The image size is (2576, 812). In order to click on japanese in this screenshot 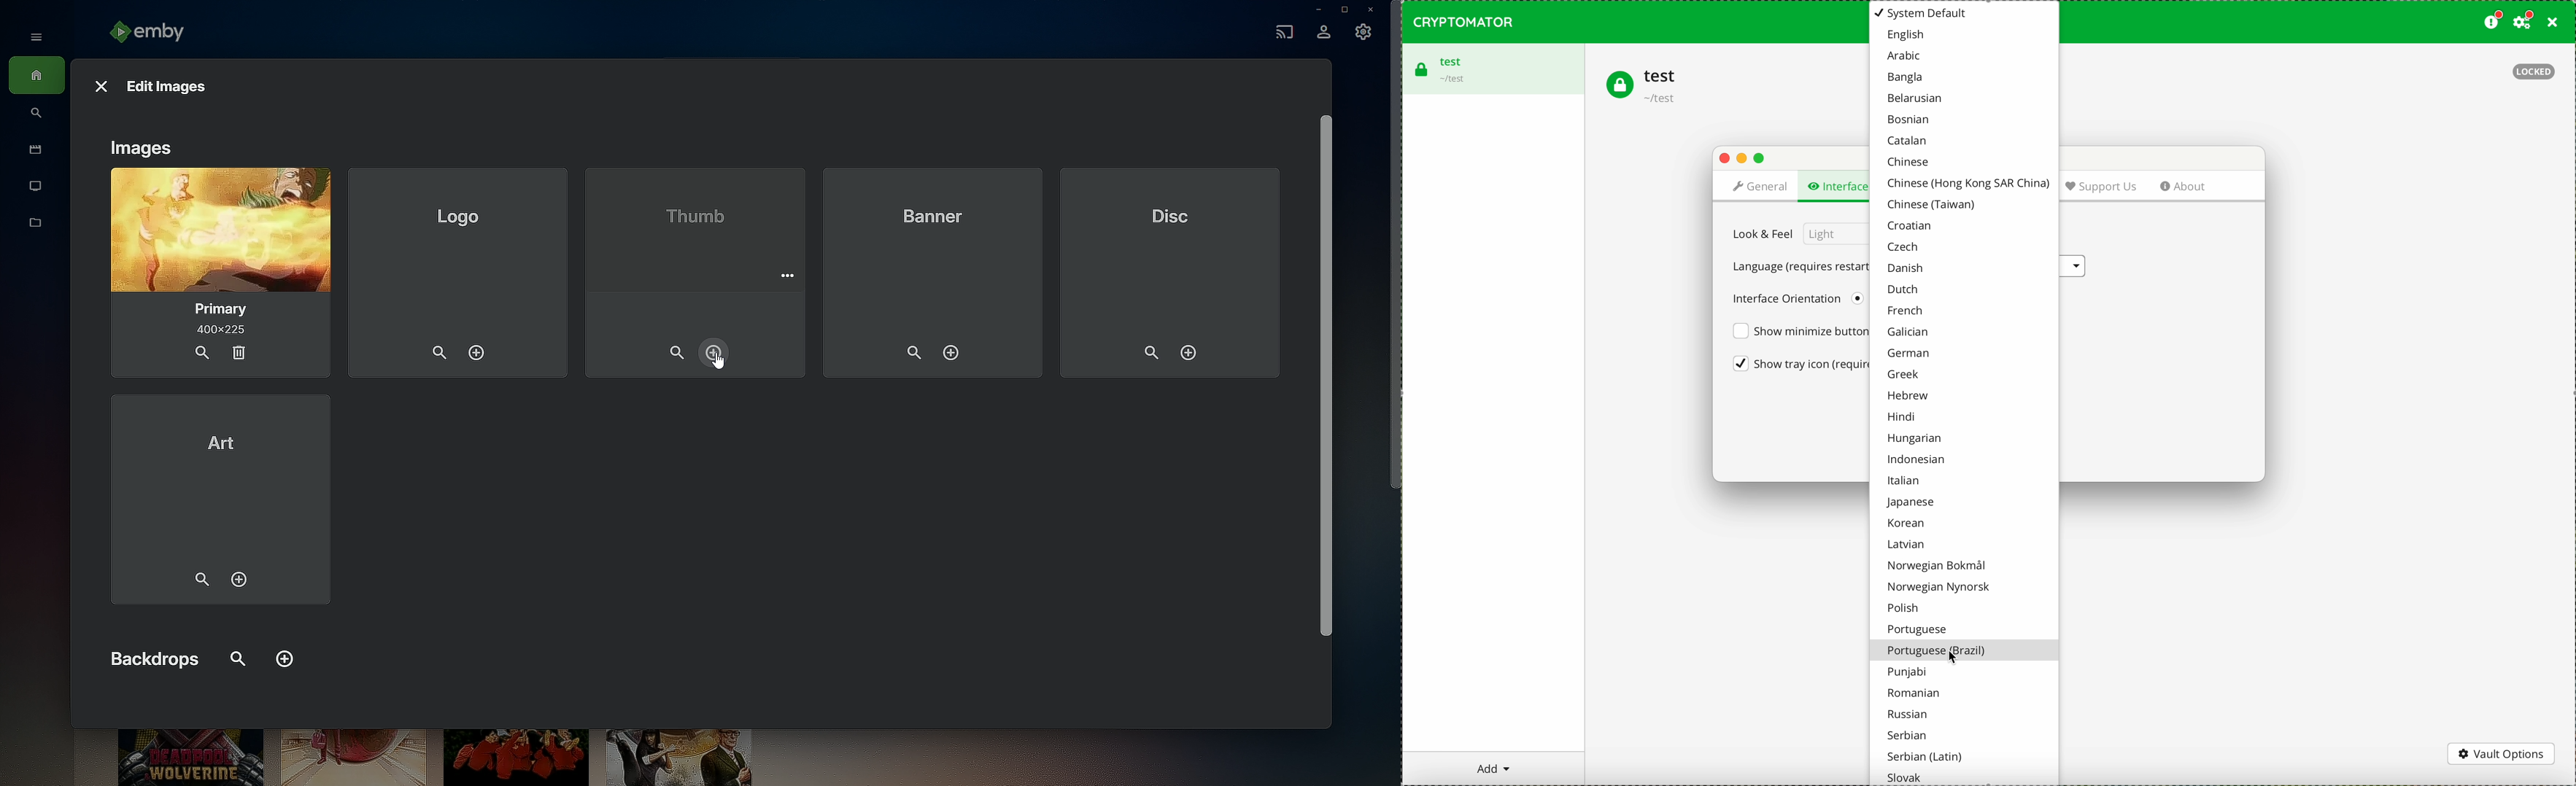, I will do `click(1909, 503)`.